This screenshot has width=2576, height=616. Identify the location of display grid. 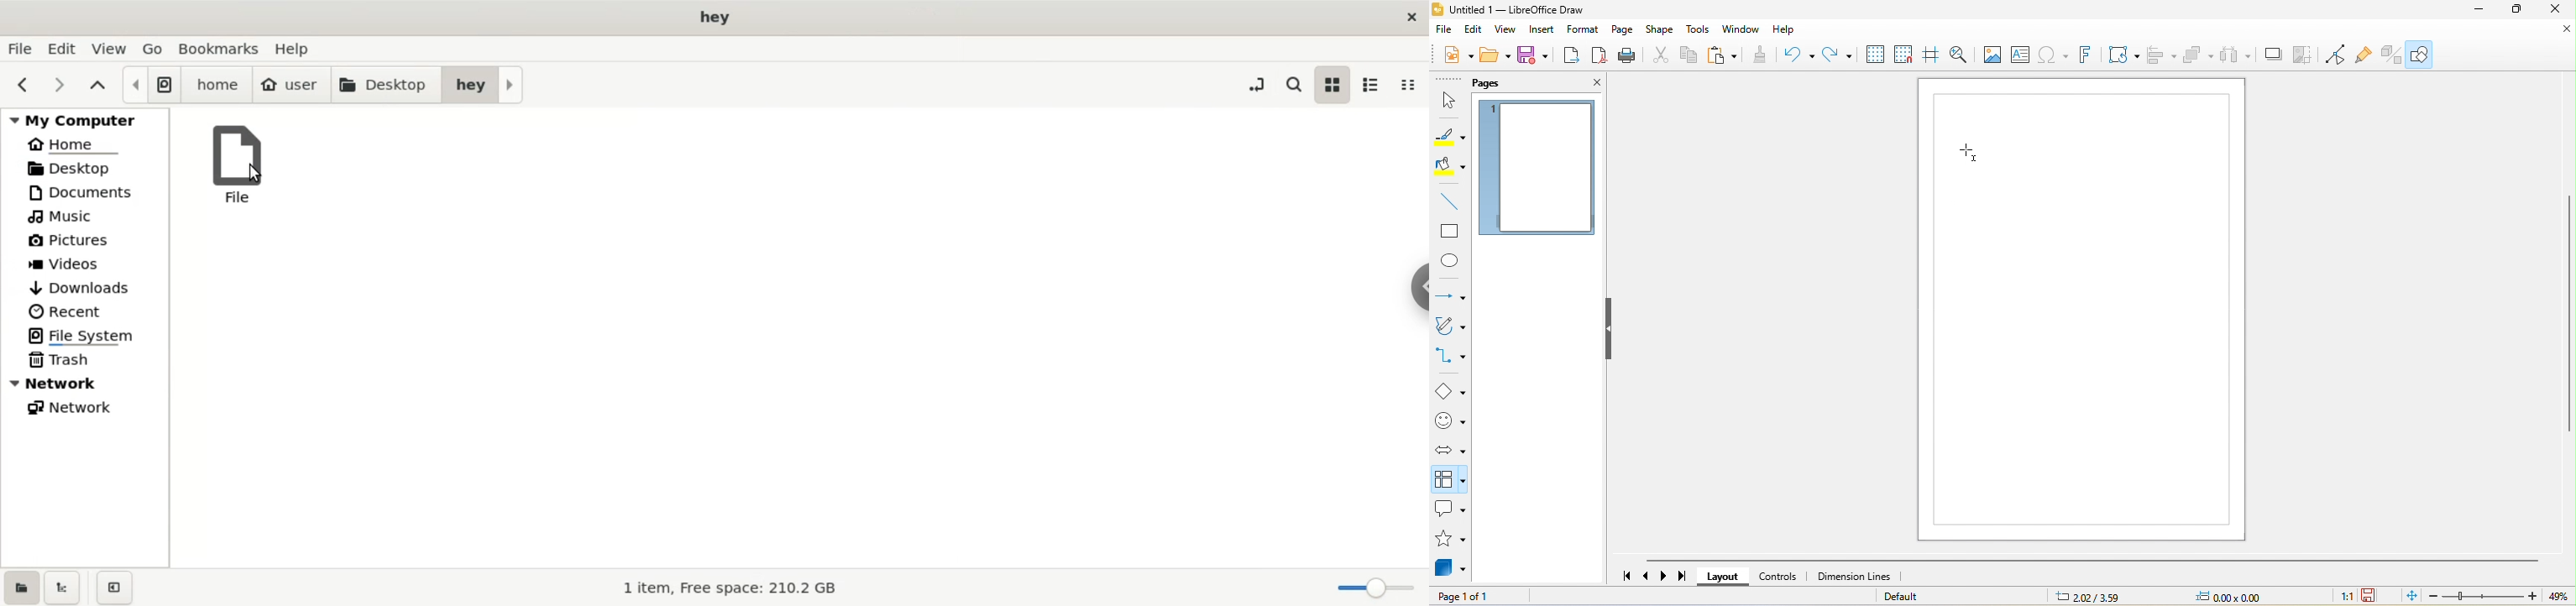
(1877, 55).